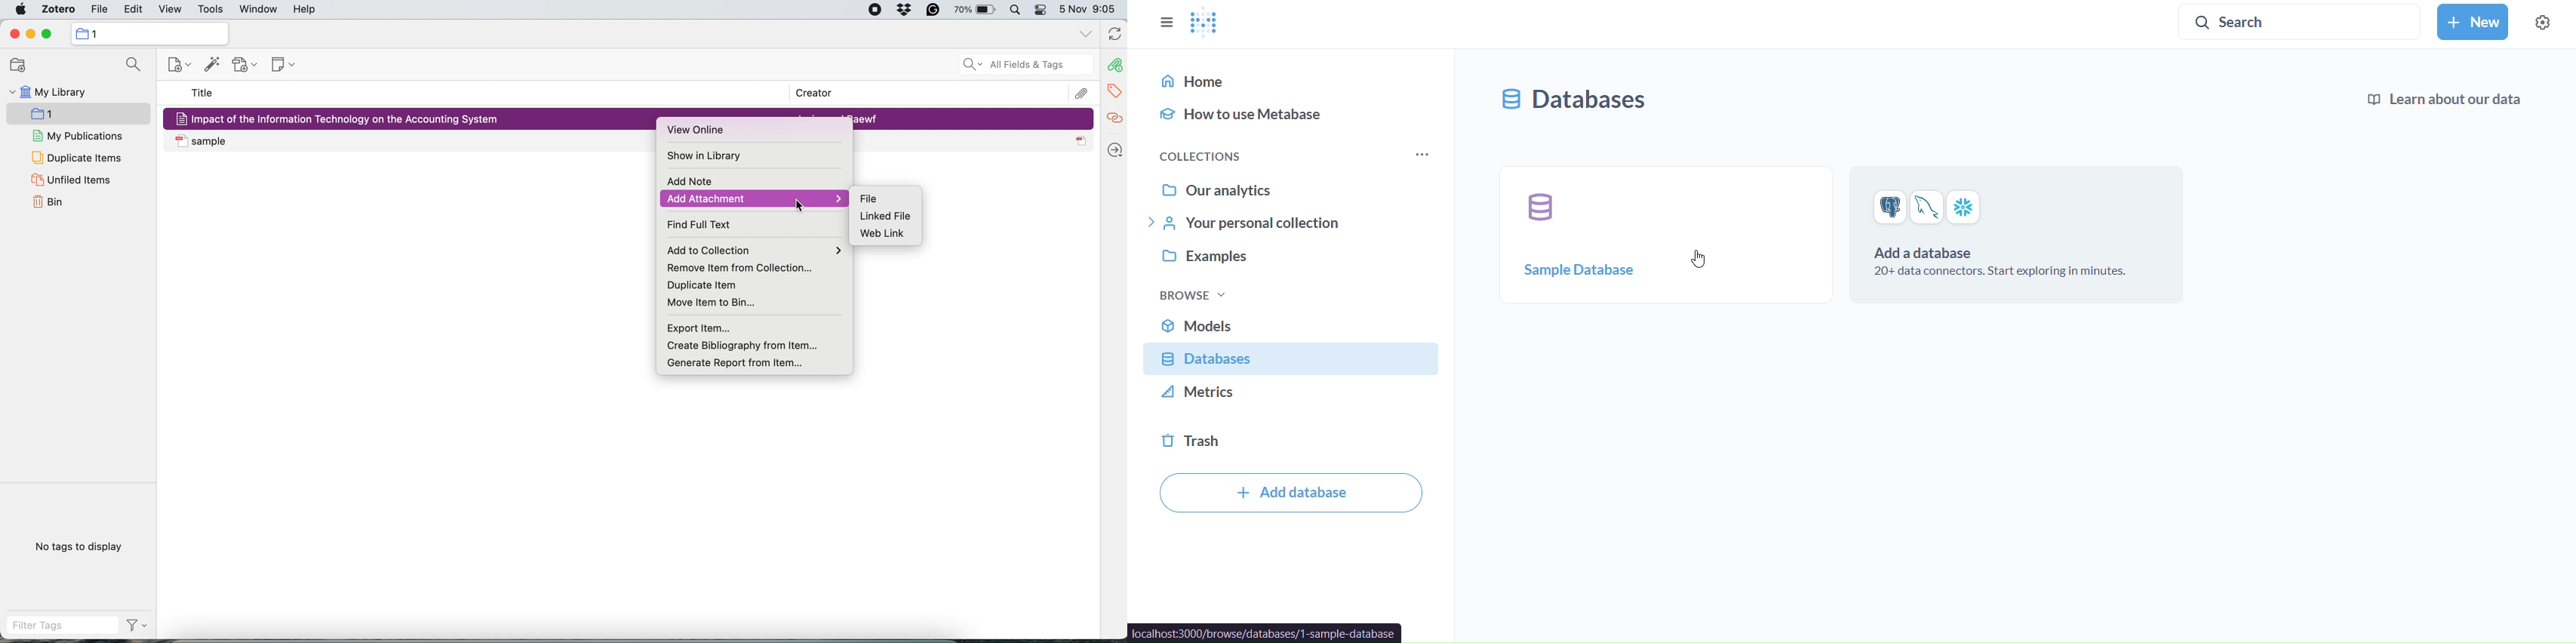  What do you see at coordinates (758, 250) in the screenshot?
I see `add to collection` at bounding box center [758, 250].